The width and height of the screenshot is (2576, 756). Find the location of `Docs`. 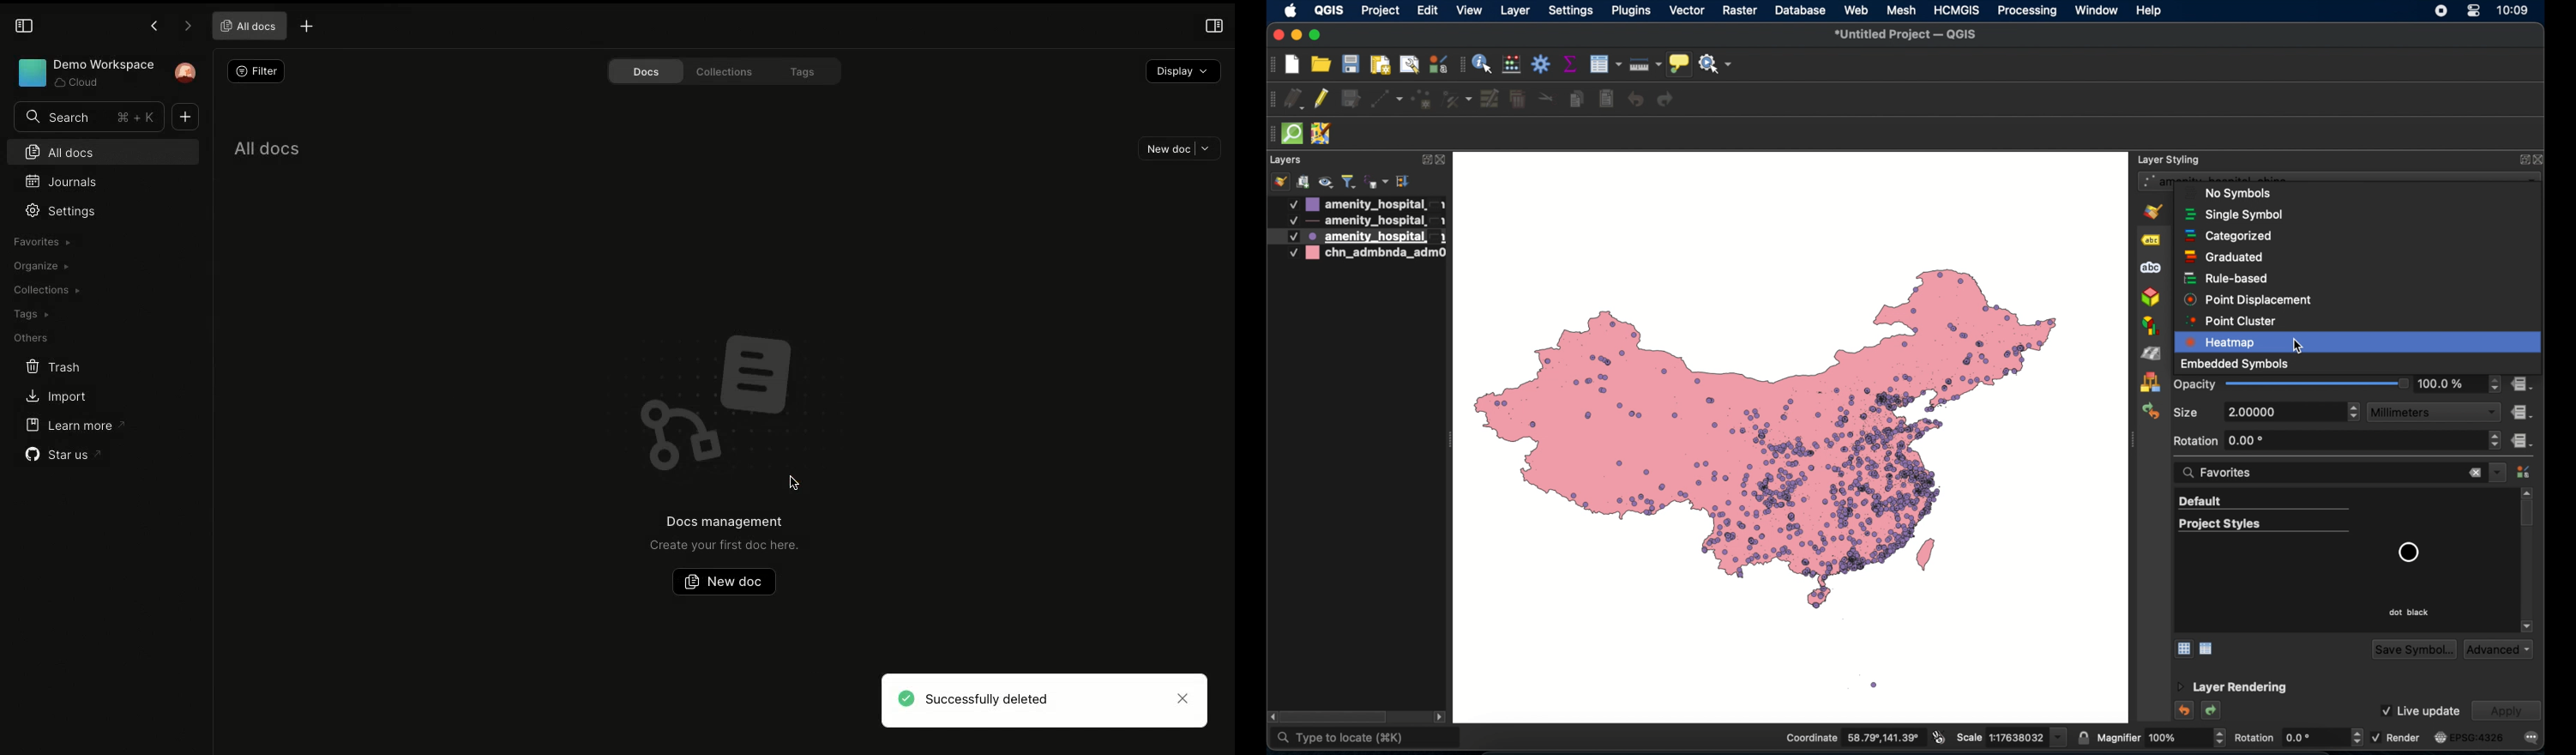

Docs is located at coordinates (646, 70).